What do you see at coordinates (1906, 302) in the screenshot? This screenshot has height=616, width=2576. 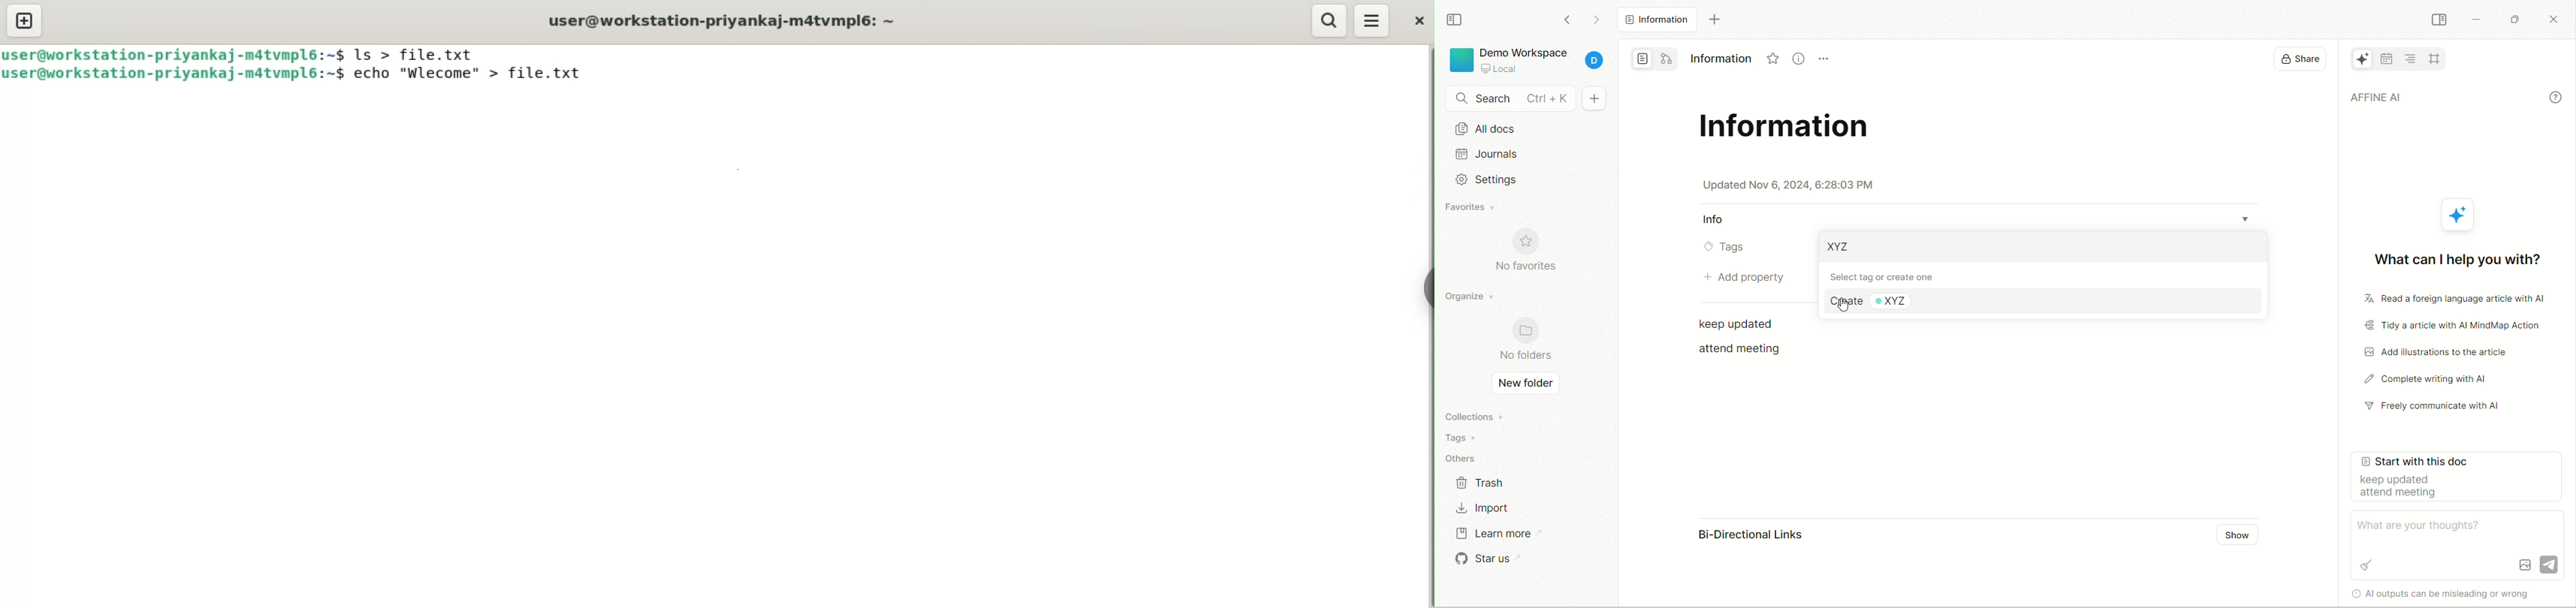 I see `XYZ` at bounding box center [1906, 302].